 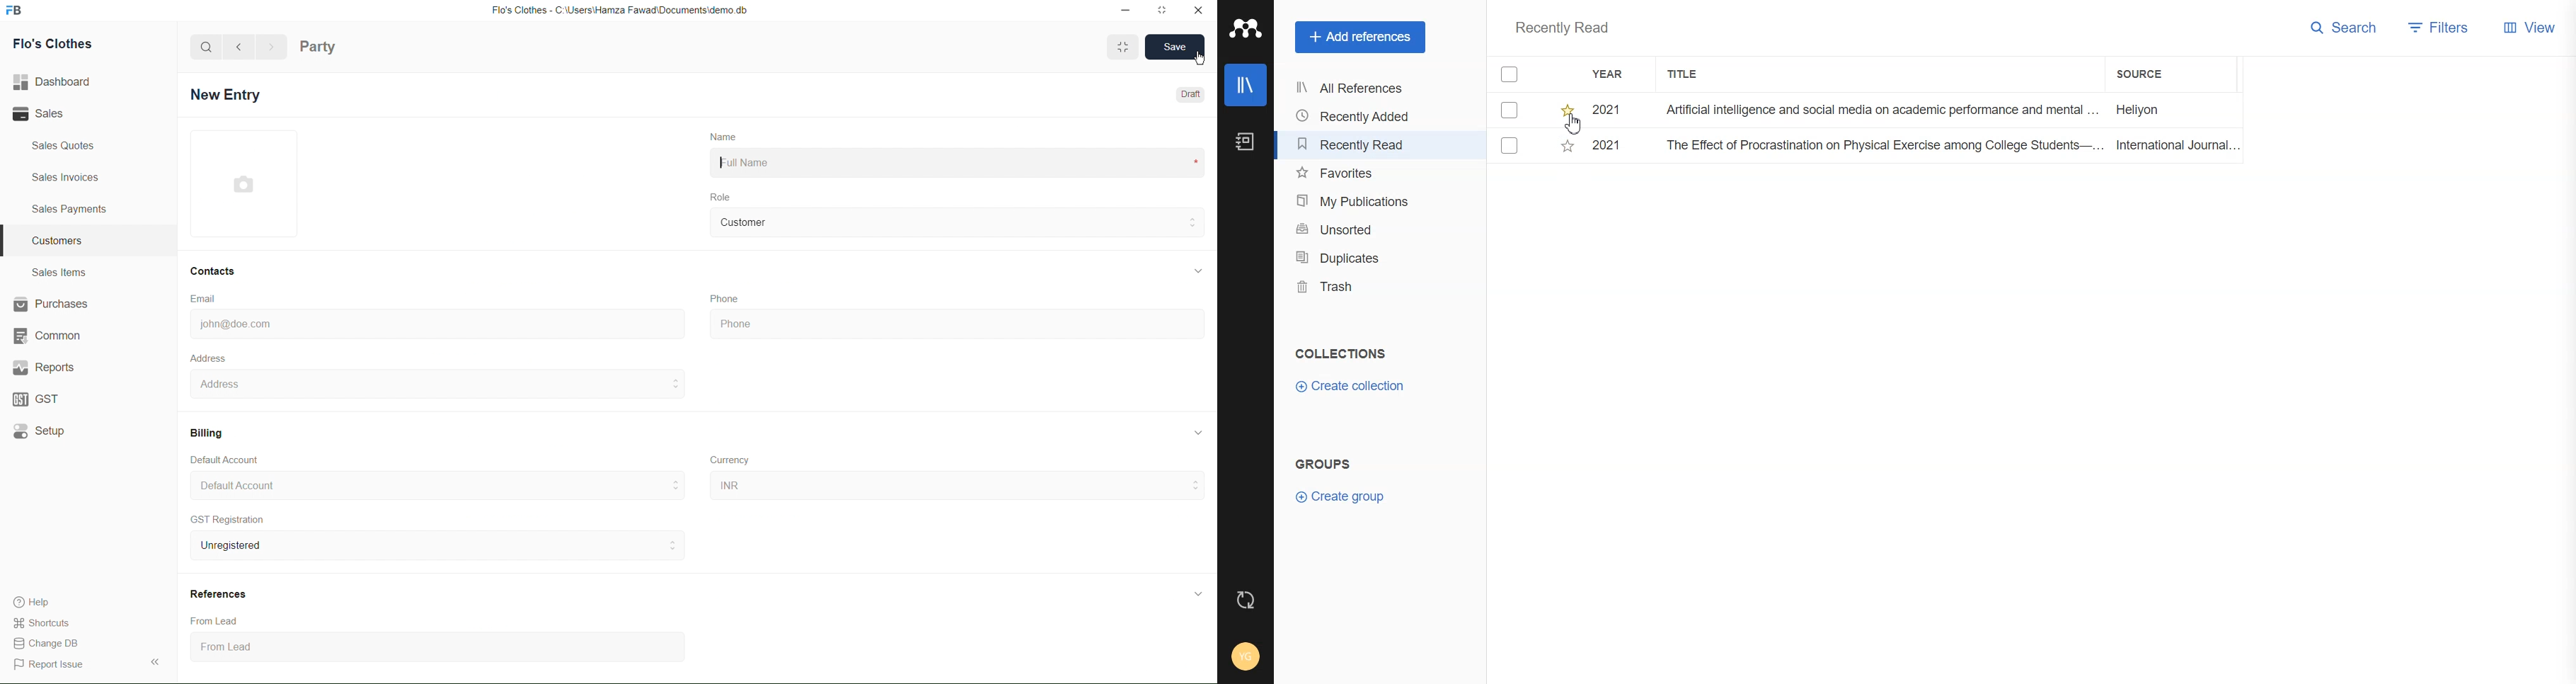 What do you see at coordinates (1192, 93) in the screenshot?
I see `Draft` at bounding box center [1192, 93].